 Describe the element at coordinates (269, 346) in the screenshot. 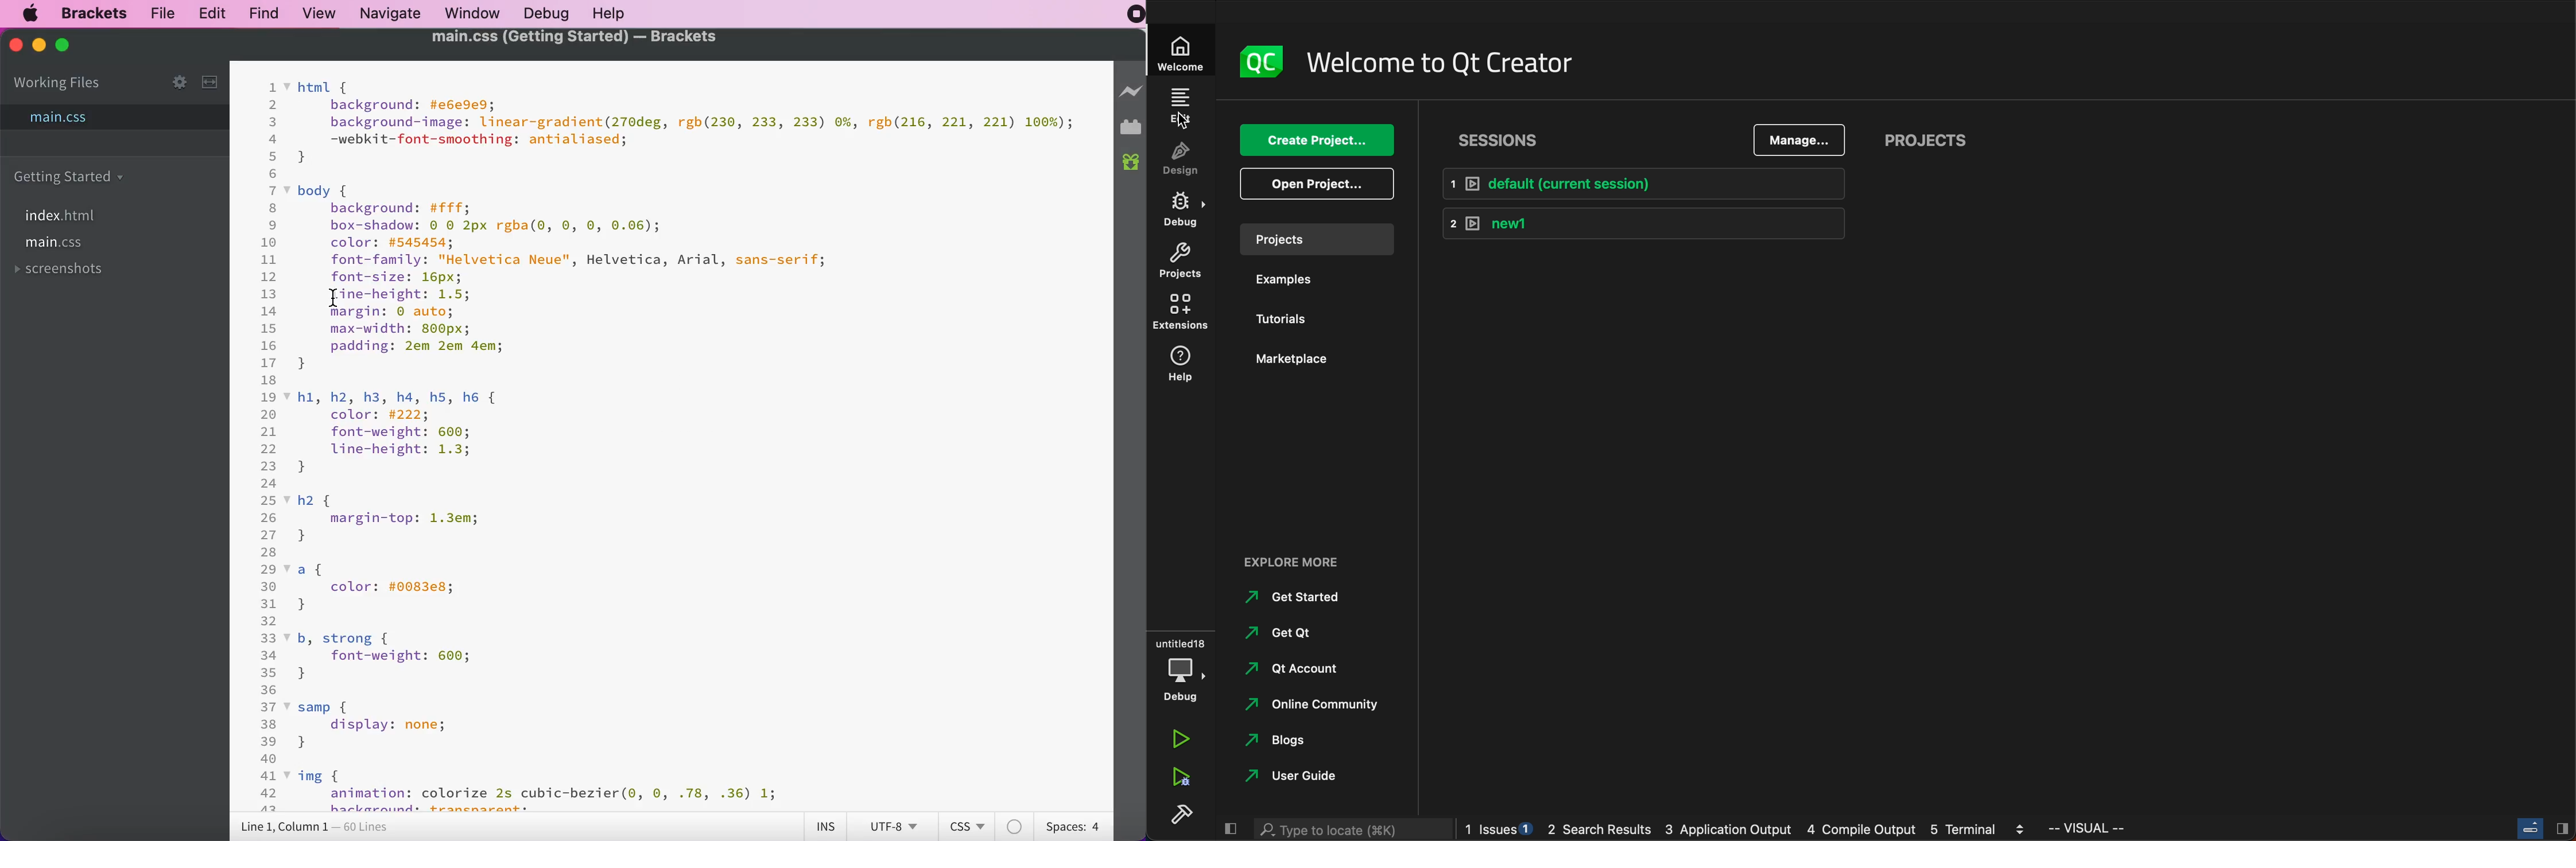

I see `16` at that location.